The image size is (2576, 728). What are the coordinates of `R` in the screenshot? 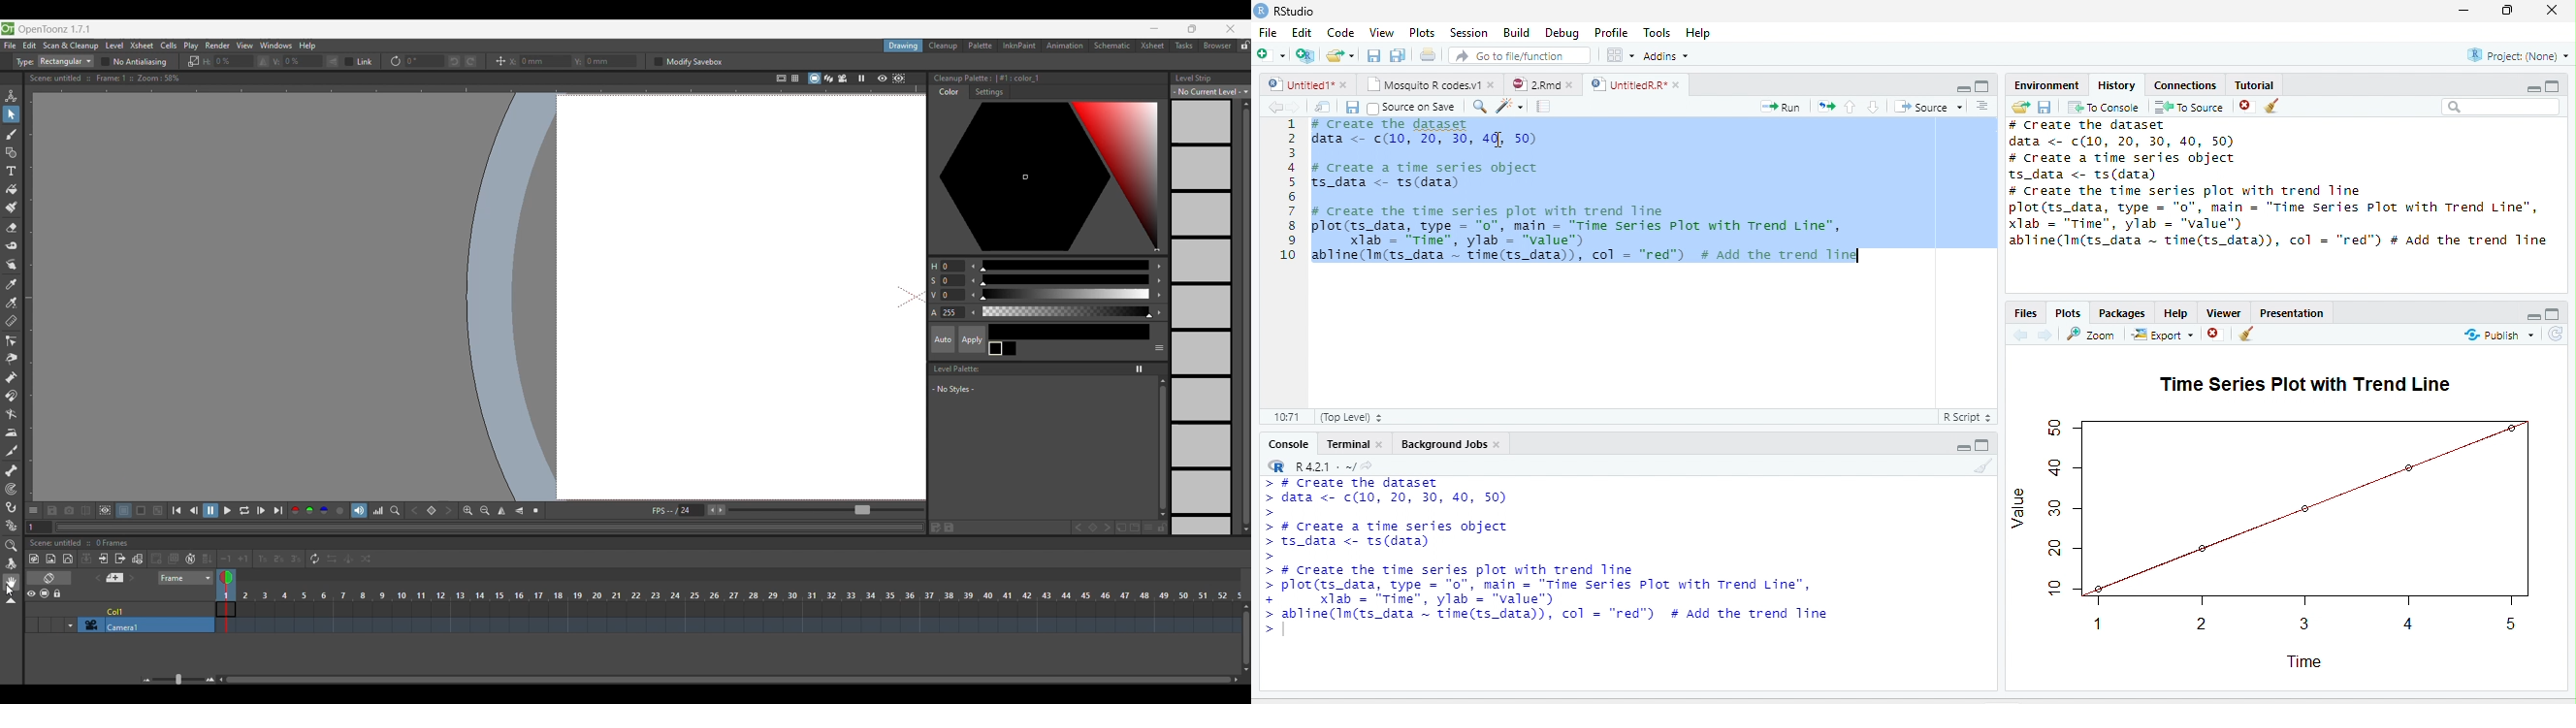 It's located at (1277, 465).